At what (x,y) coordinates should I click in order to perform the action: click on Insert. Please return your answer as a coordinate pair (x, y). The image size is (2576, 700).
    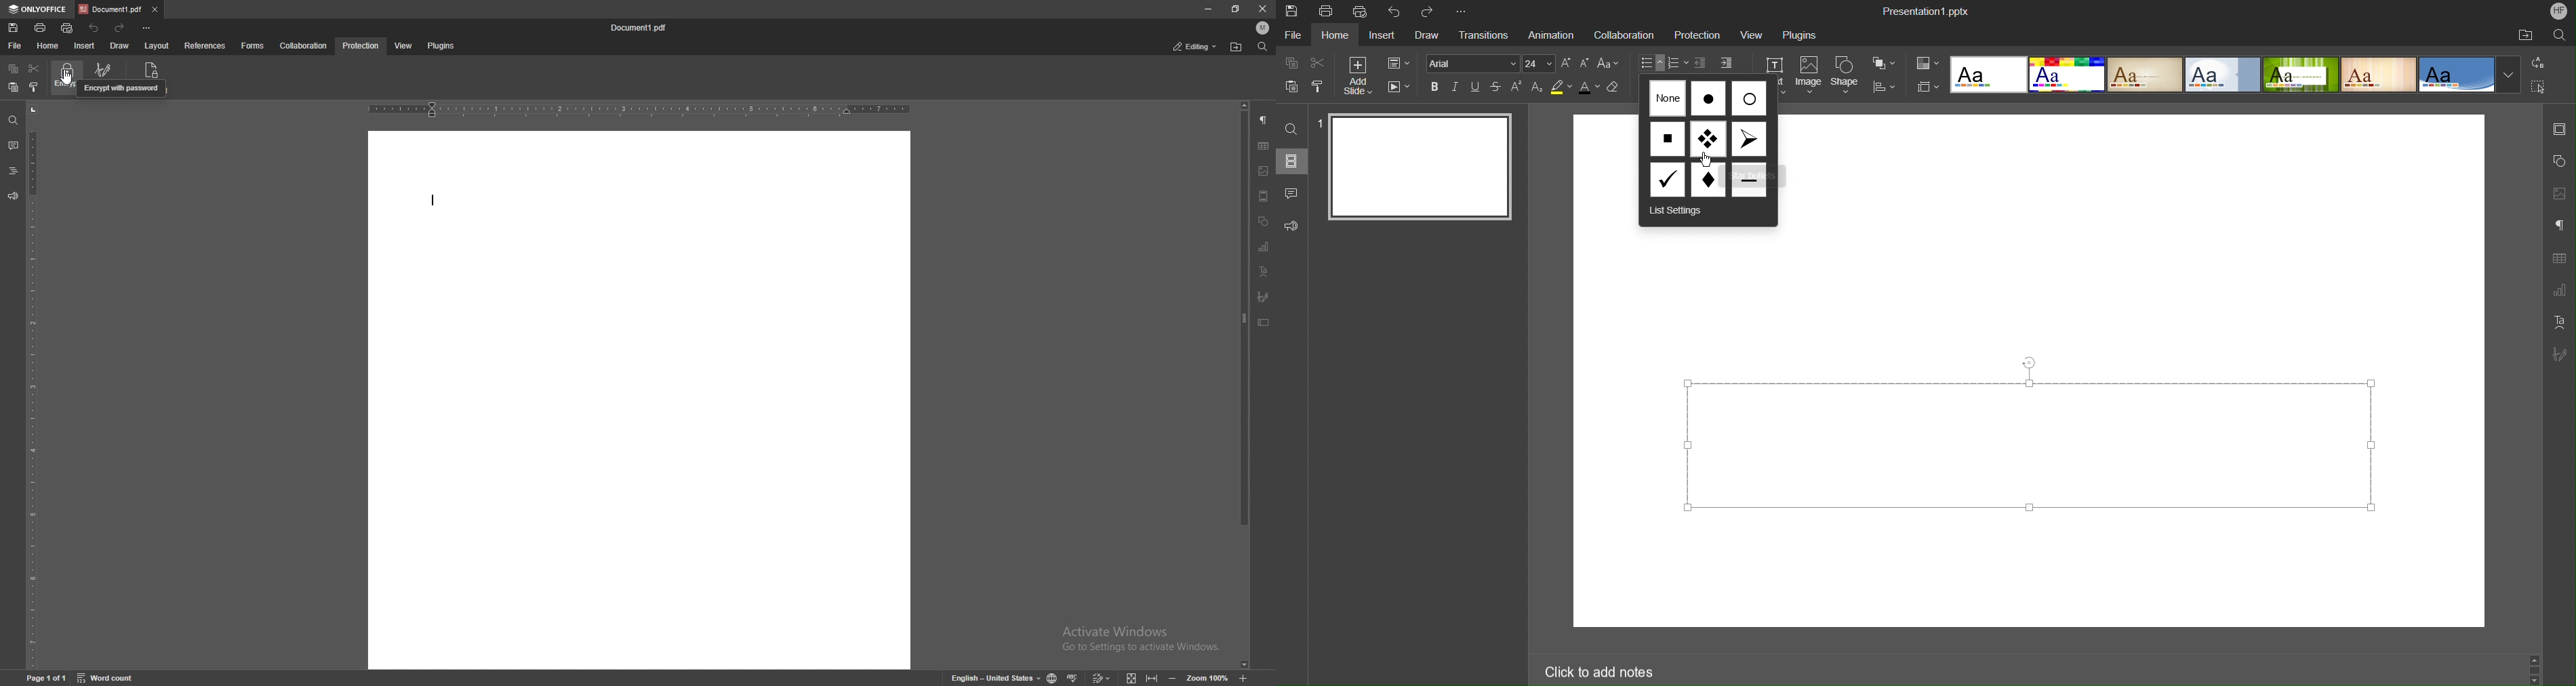
    Looking at the image, I should click on (1383, 35).